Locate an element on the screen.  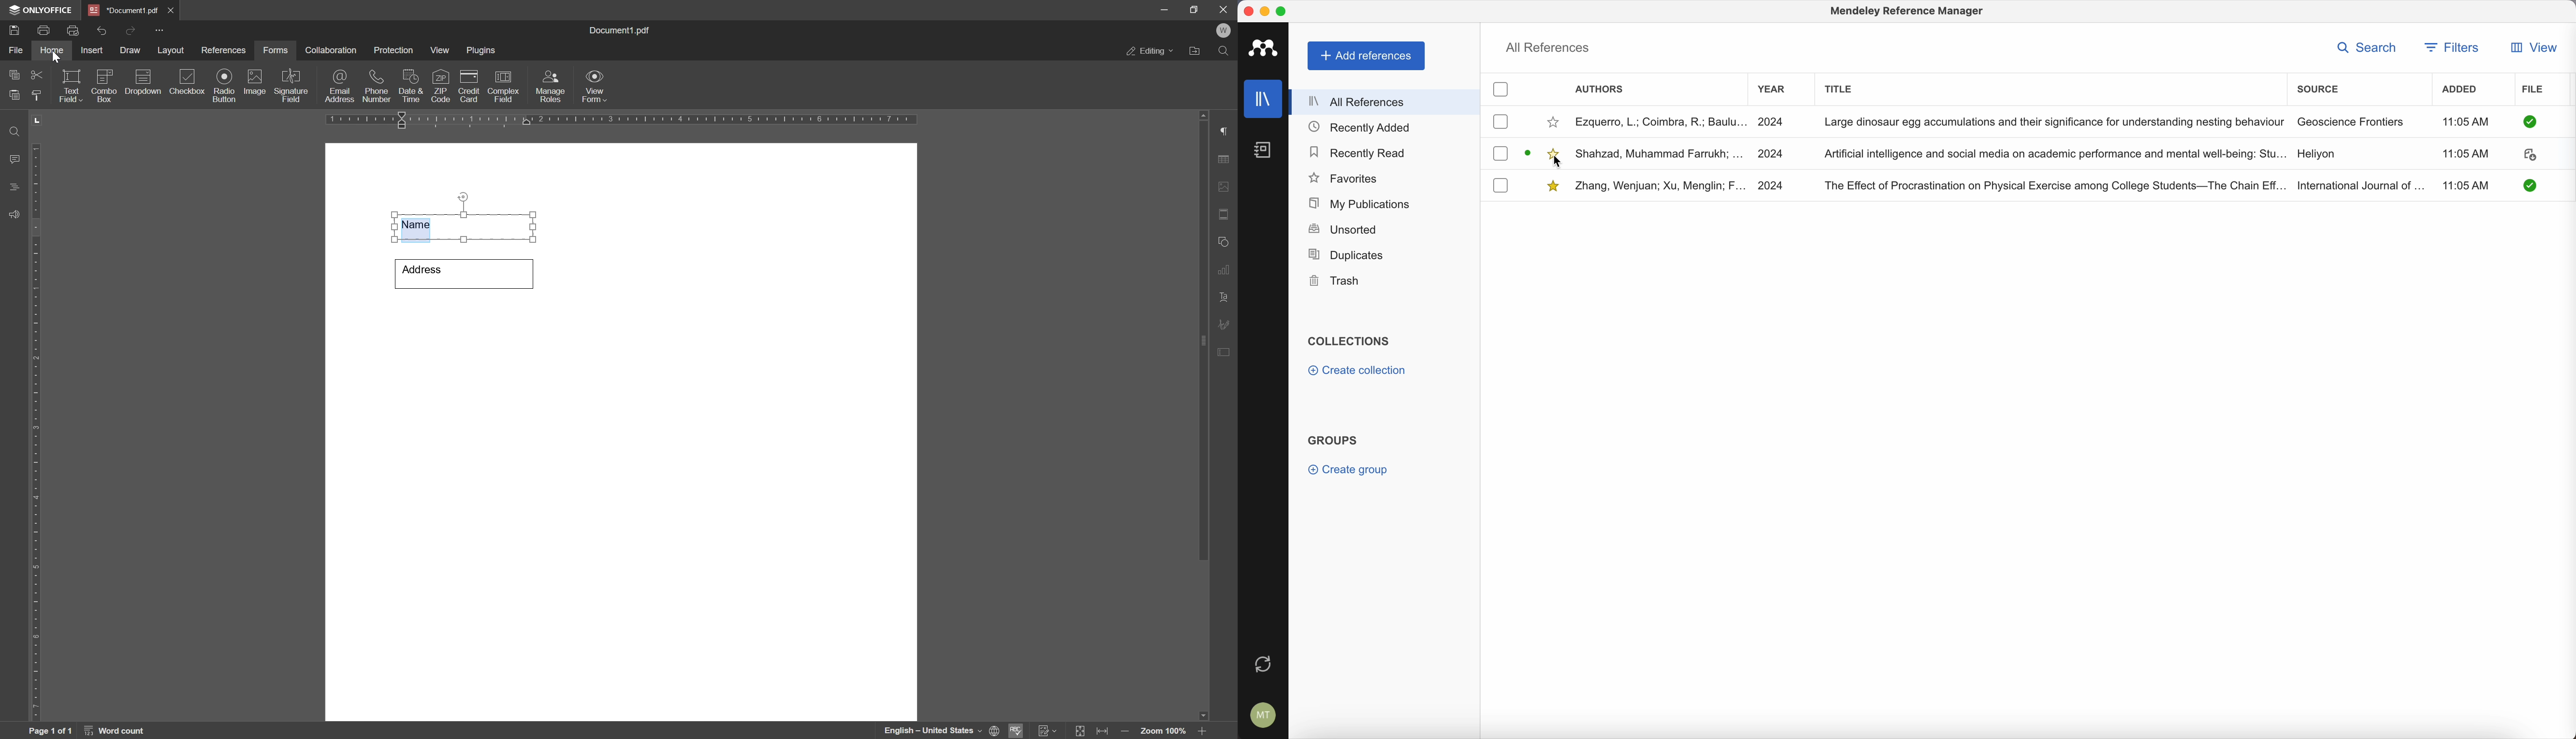
all references is located at coordinates (1549, 47).